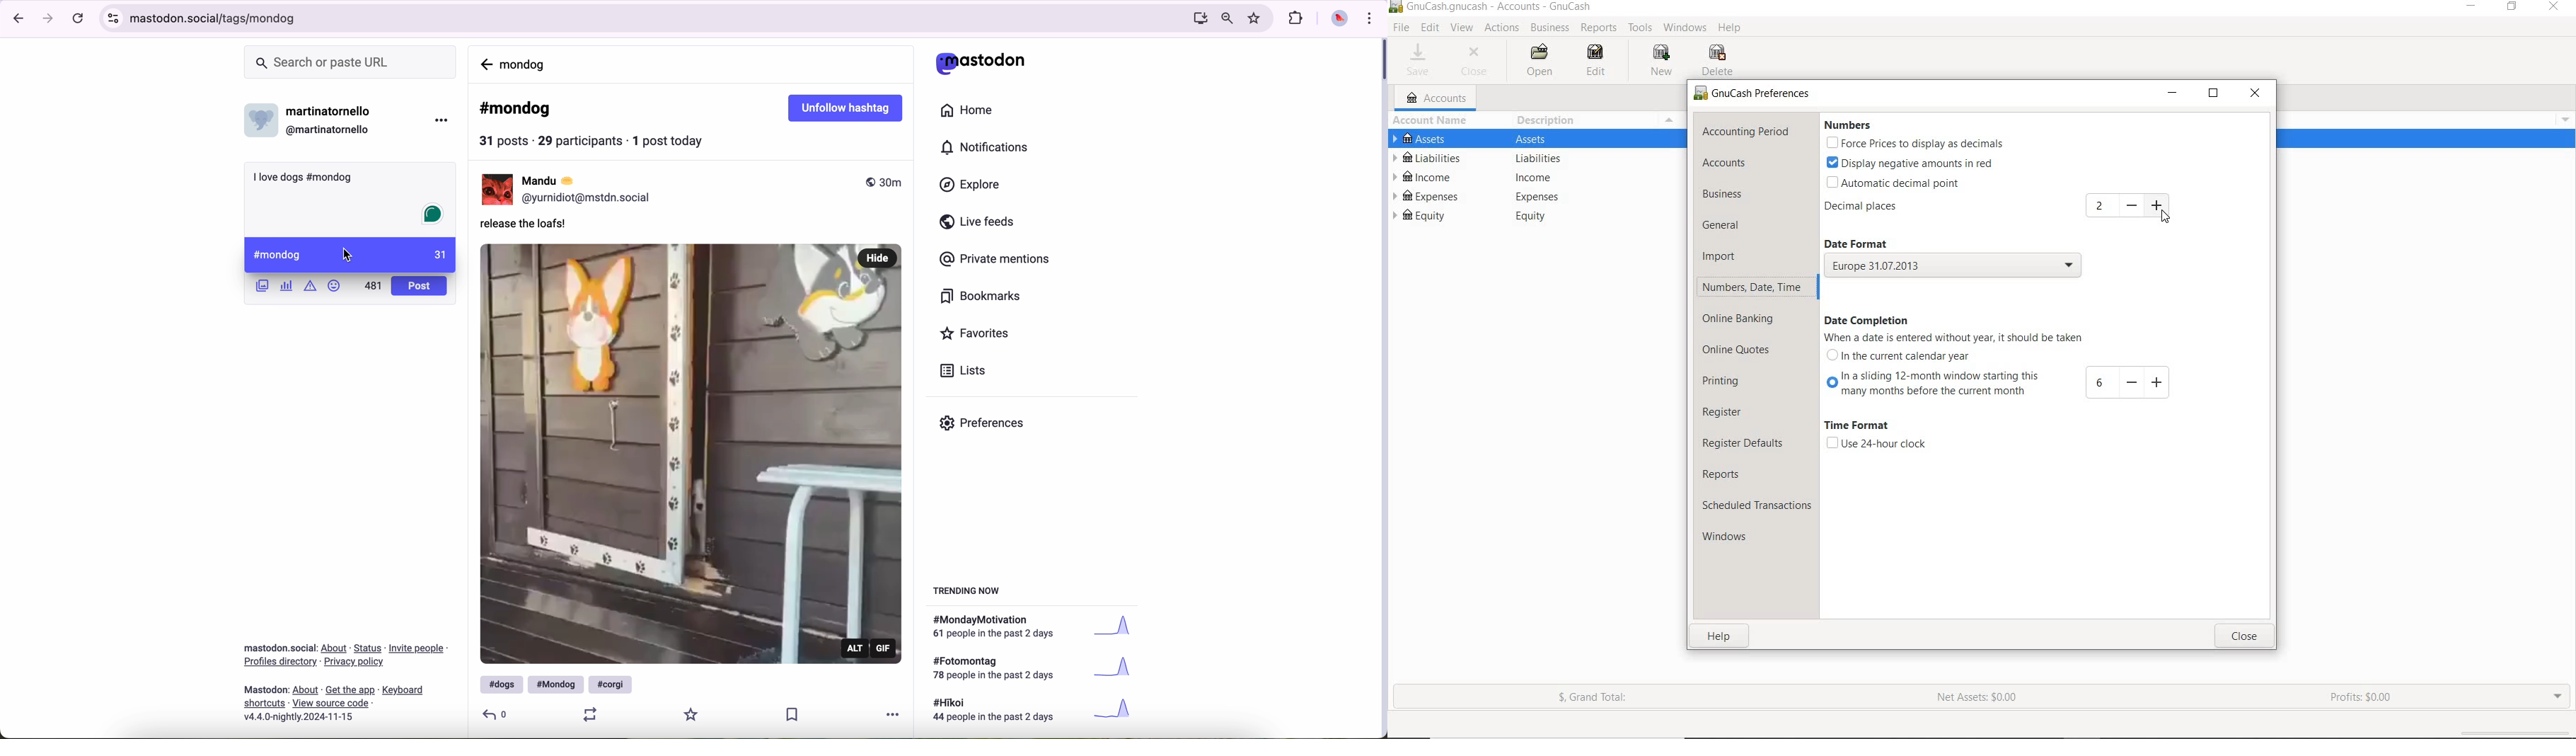 The image size is (2576, 756). I want to click on scheduled transactions, so click(1756, 505).